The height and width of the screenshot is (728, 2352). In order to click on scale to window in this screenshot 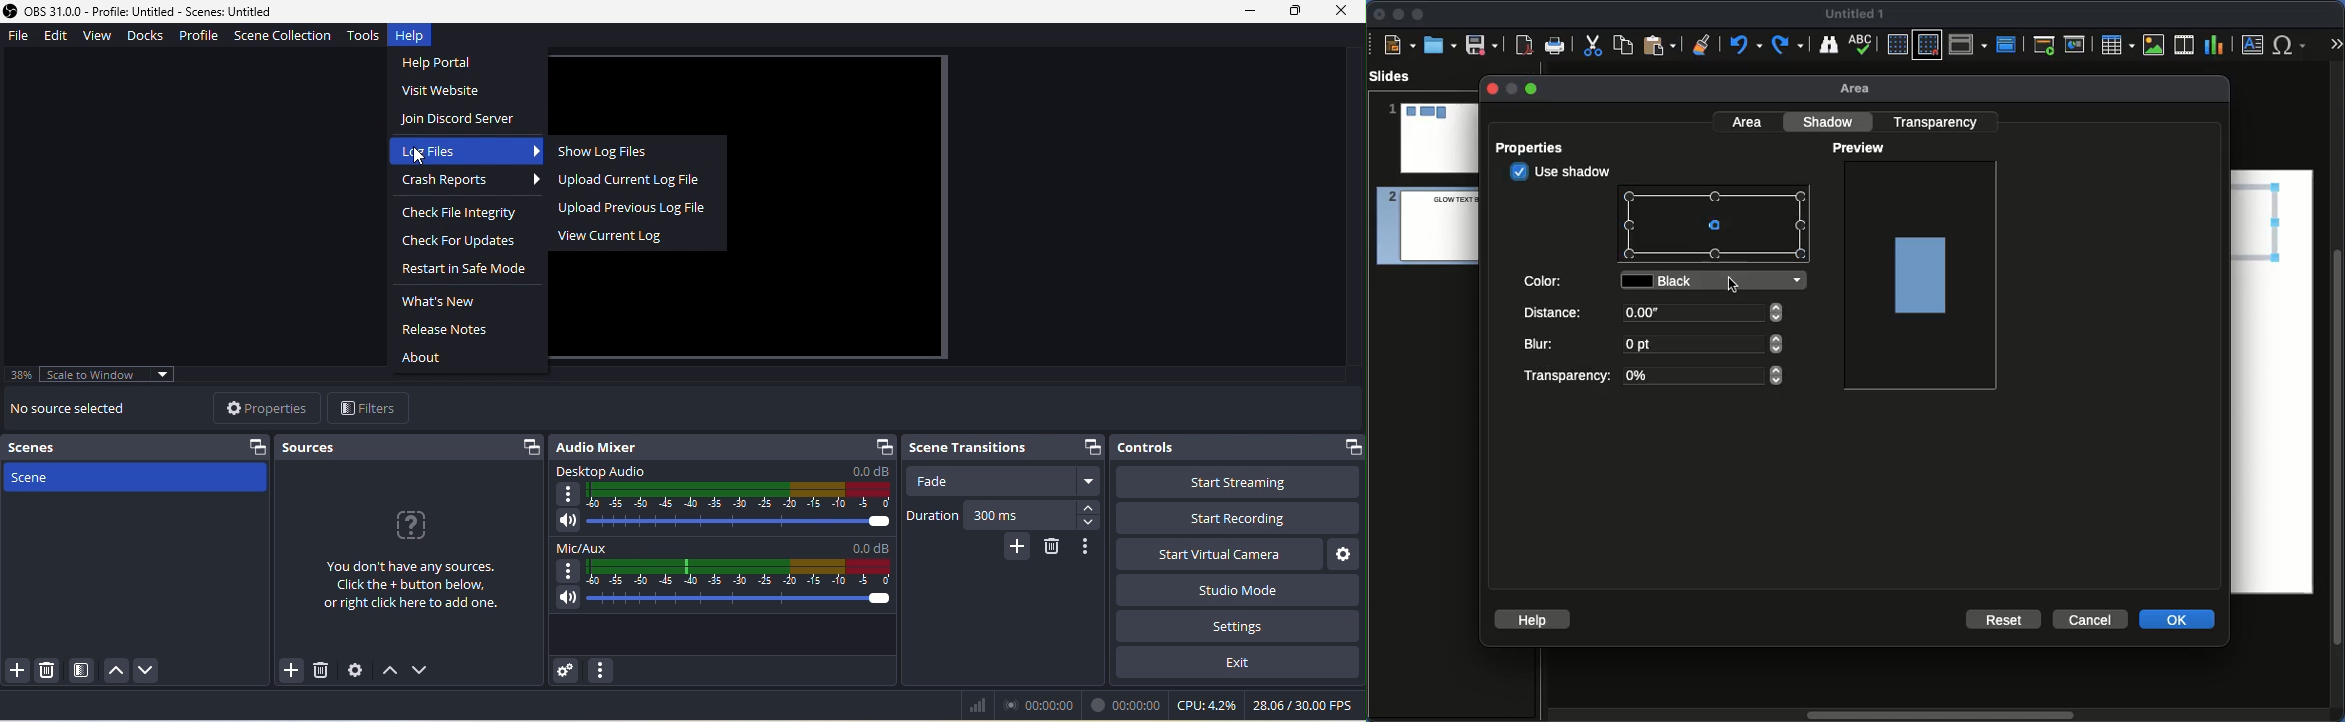, I will do `click(119, 376)`.